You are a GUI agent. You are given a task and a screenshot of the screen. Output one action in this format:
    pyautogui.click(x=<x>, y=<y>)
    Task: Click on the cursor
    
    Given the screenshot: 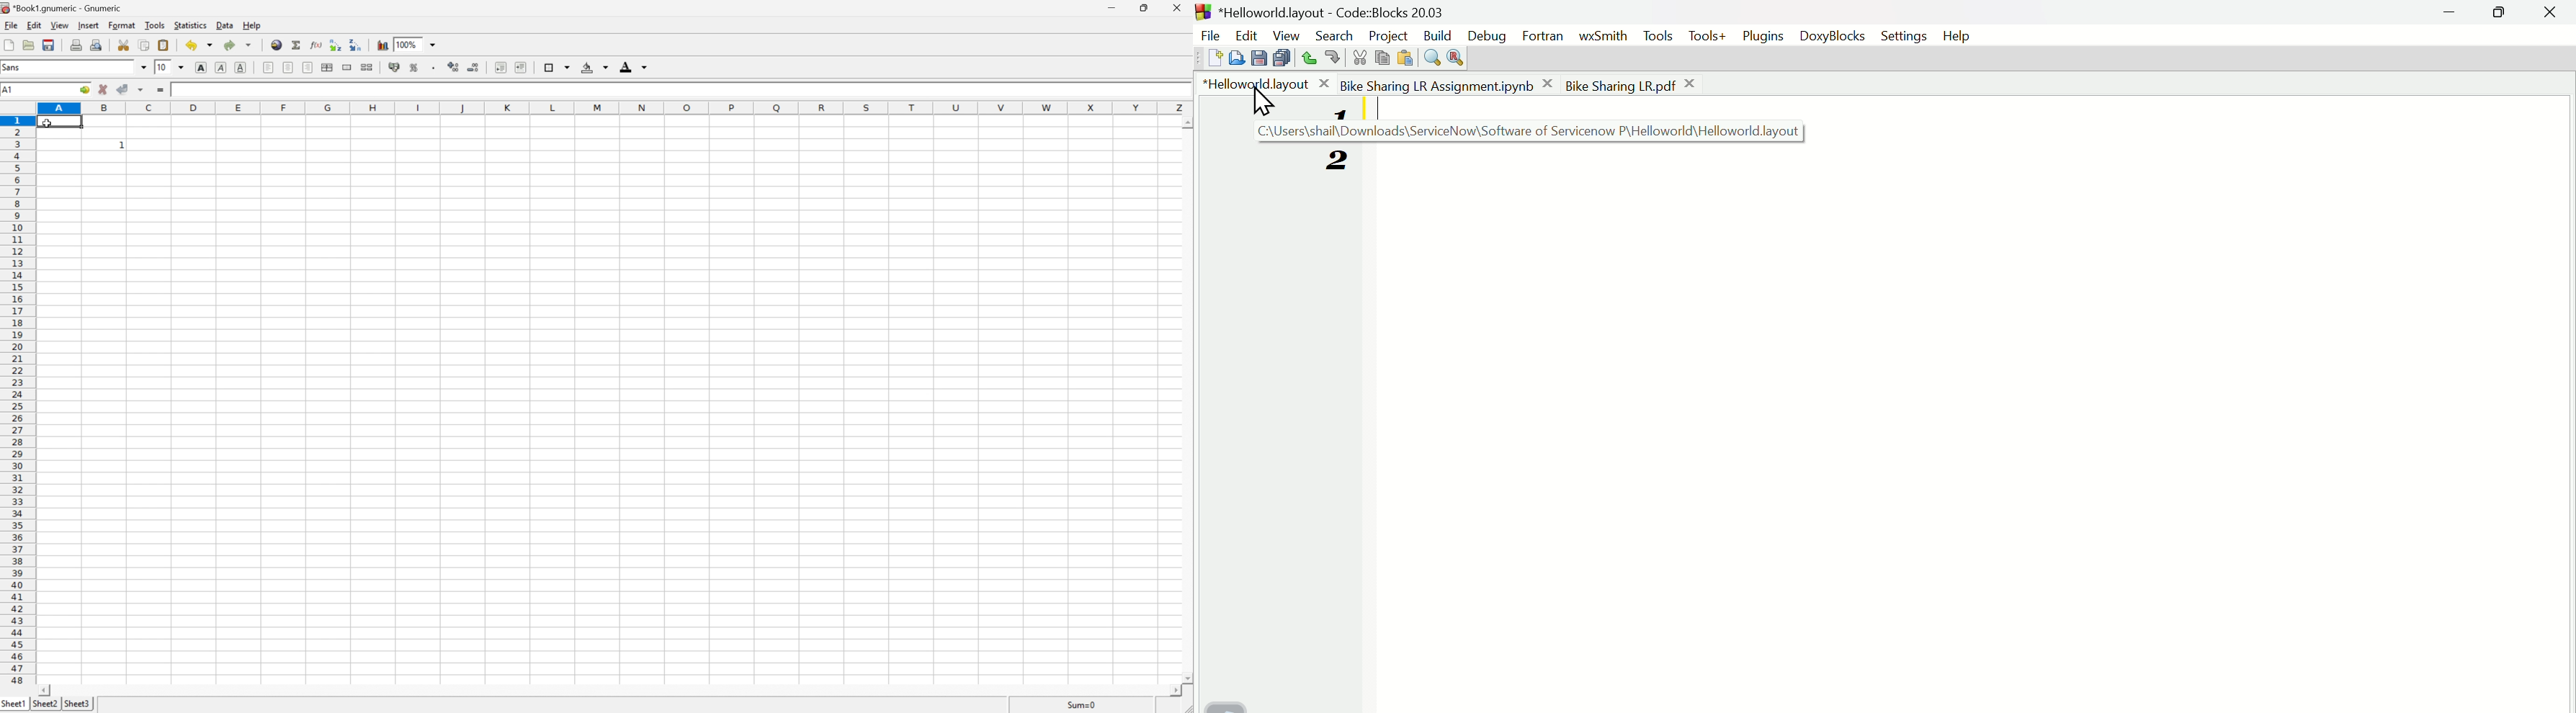 What is the action you would take?
    pyautogui.click(x=46, y=123)
    